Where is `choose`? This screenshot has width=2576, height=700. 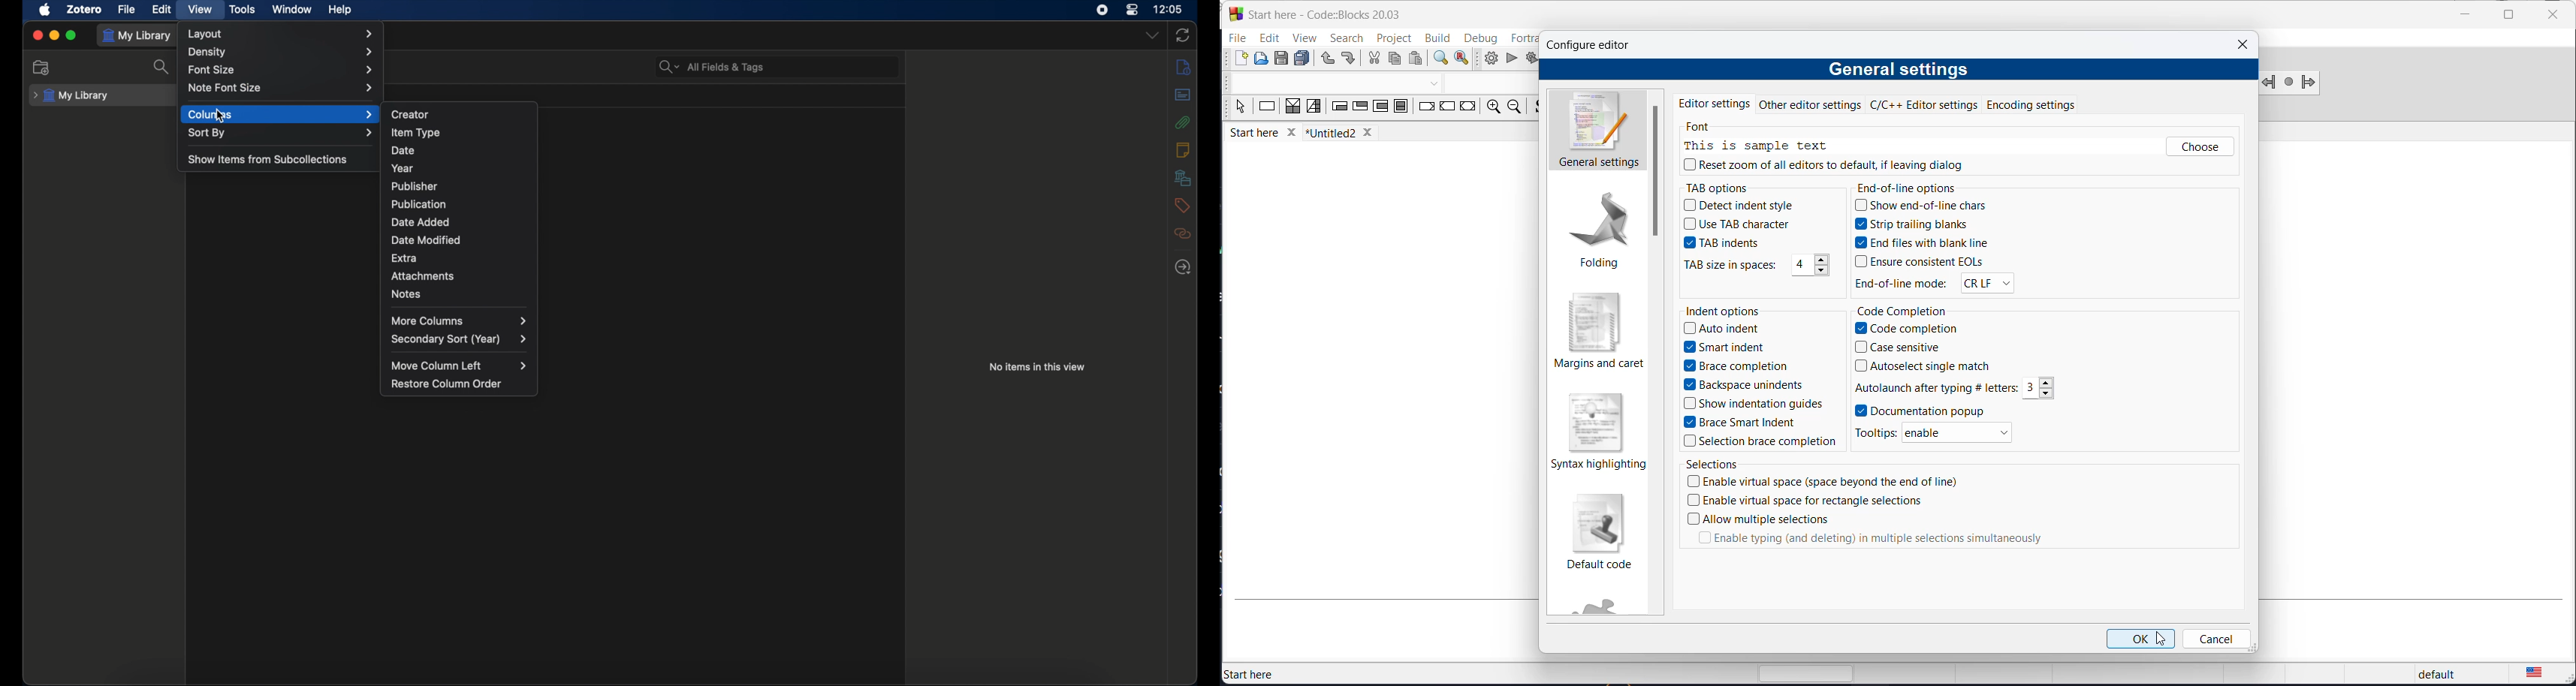 choose is located at coordinates (2199, 147).